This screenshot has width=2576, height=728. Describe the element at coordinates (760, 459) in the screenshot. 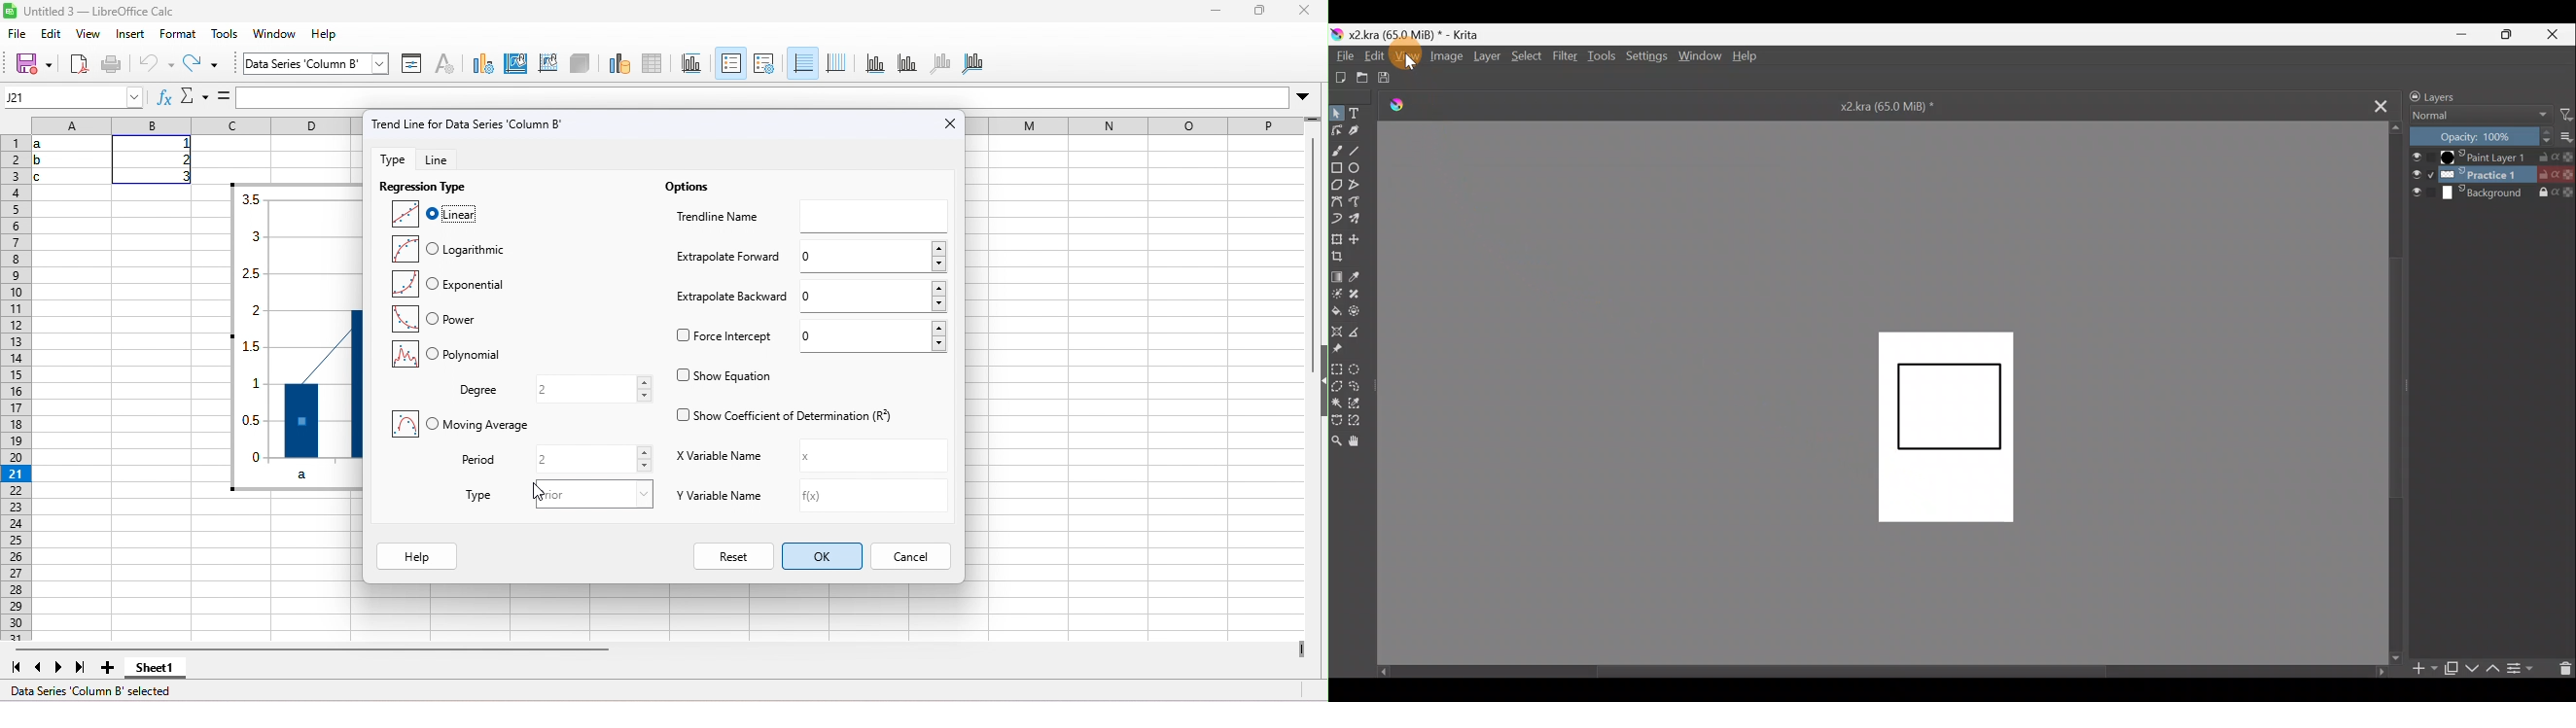

I see `x variable name` at that location.